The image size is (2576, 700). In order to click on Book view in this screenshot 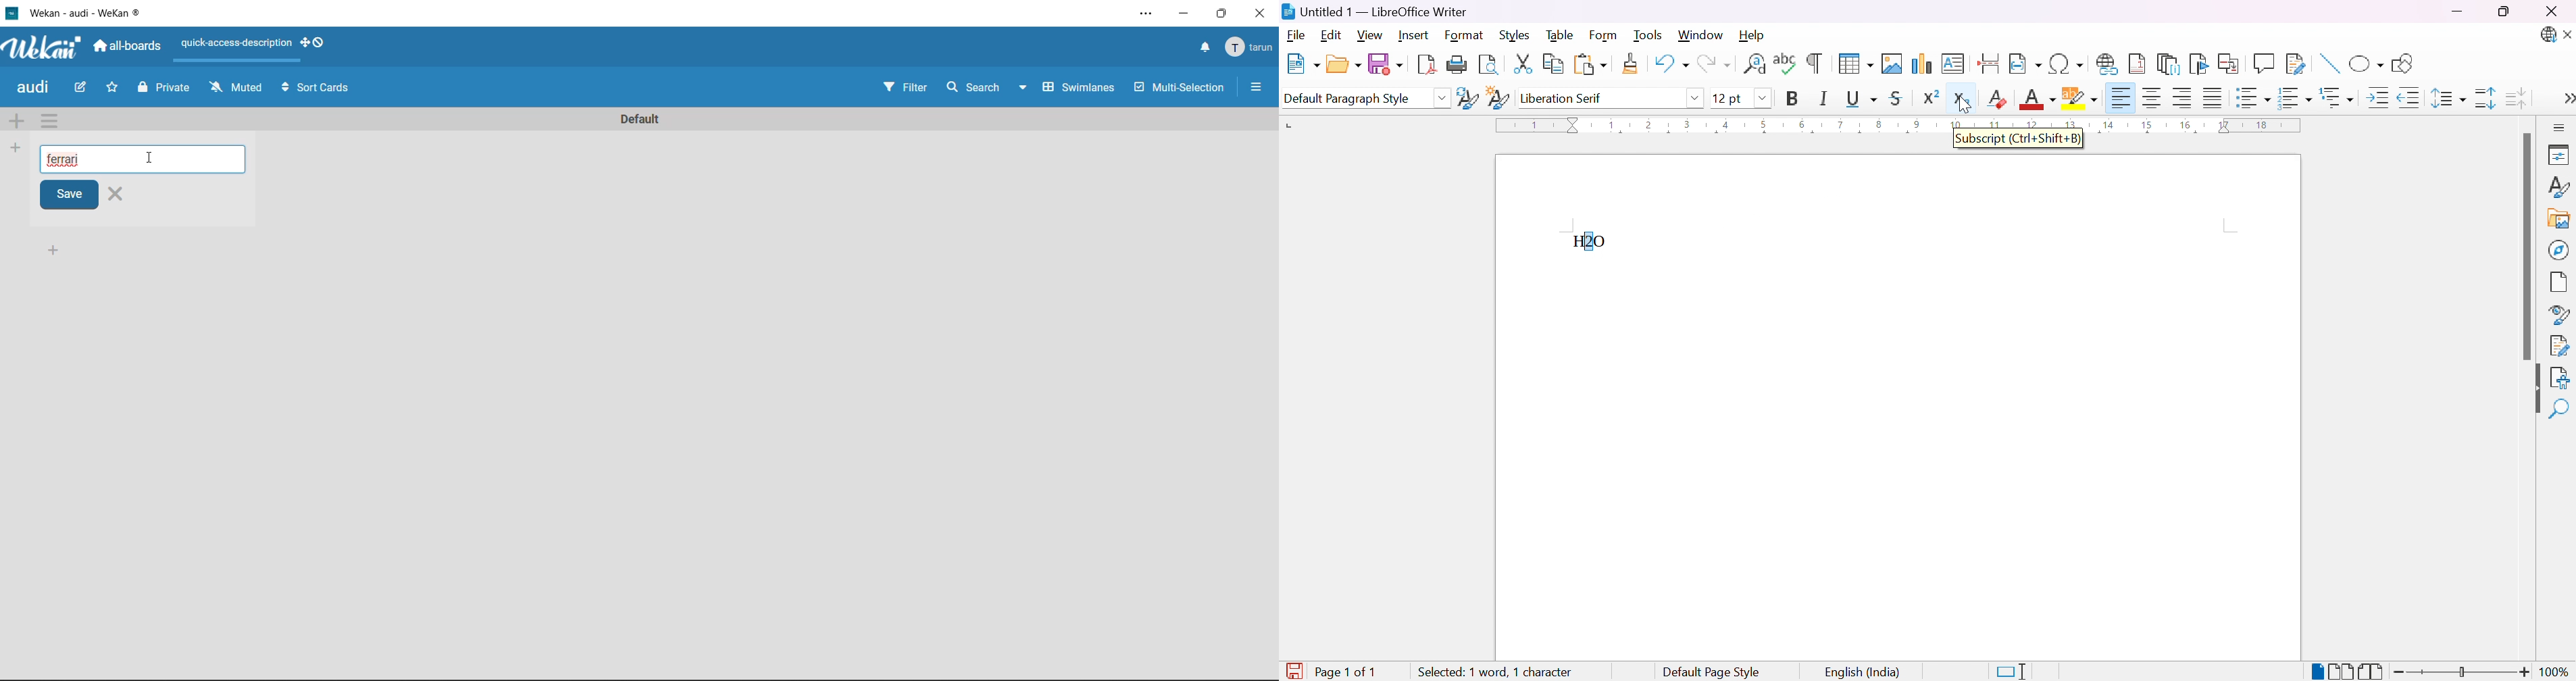, I will do `click(2371, 672)`.